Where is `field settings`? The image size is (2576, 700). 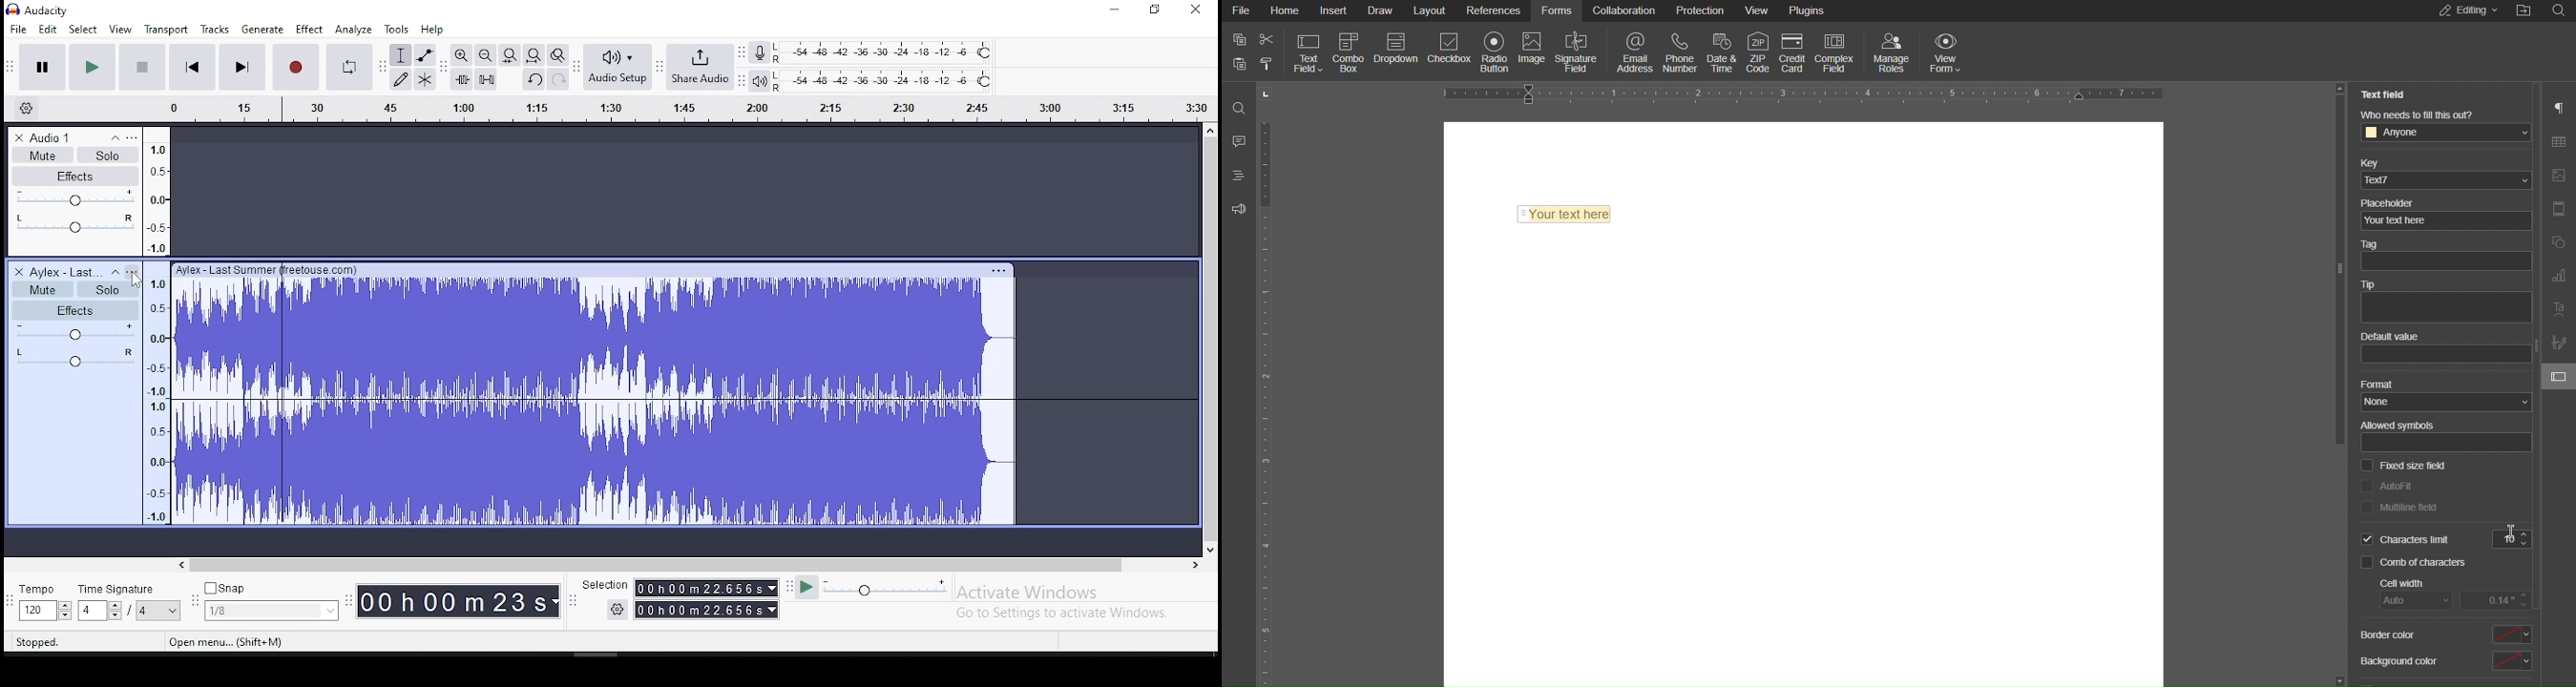 field settings is located at coordinates (2558, 377).